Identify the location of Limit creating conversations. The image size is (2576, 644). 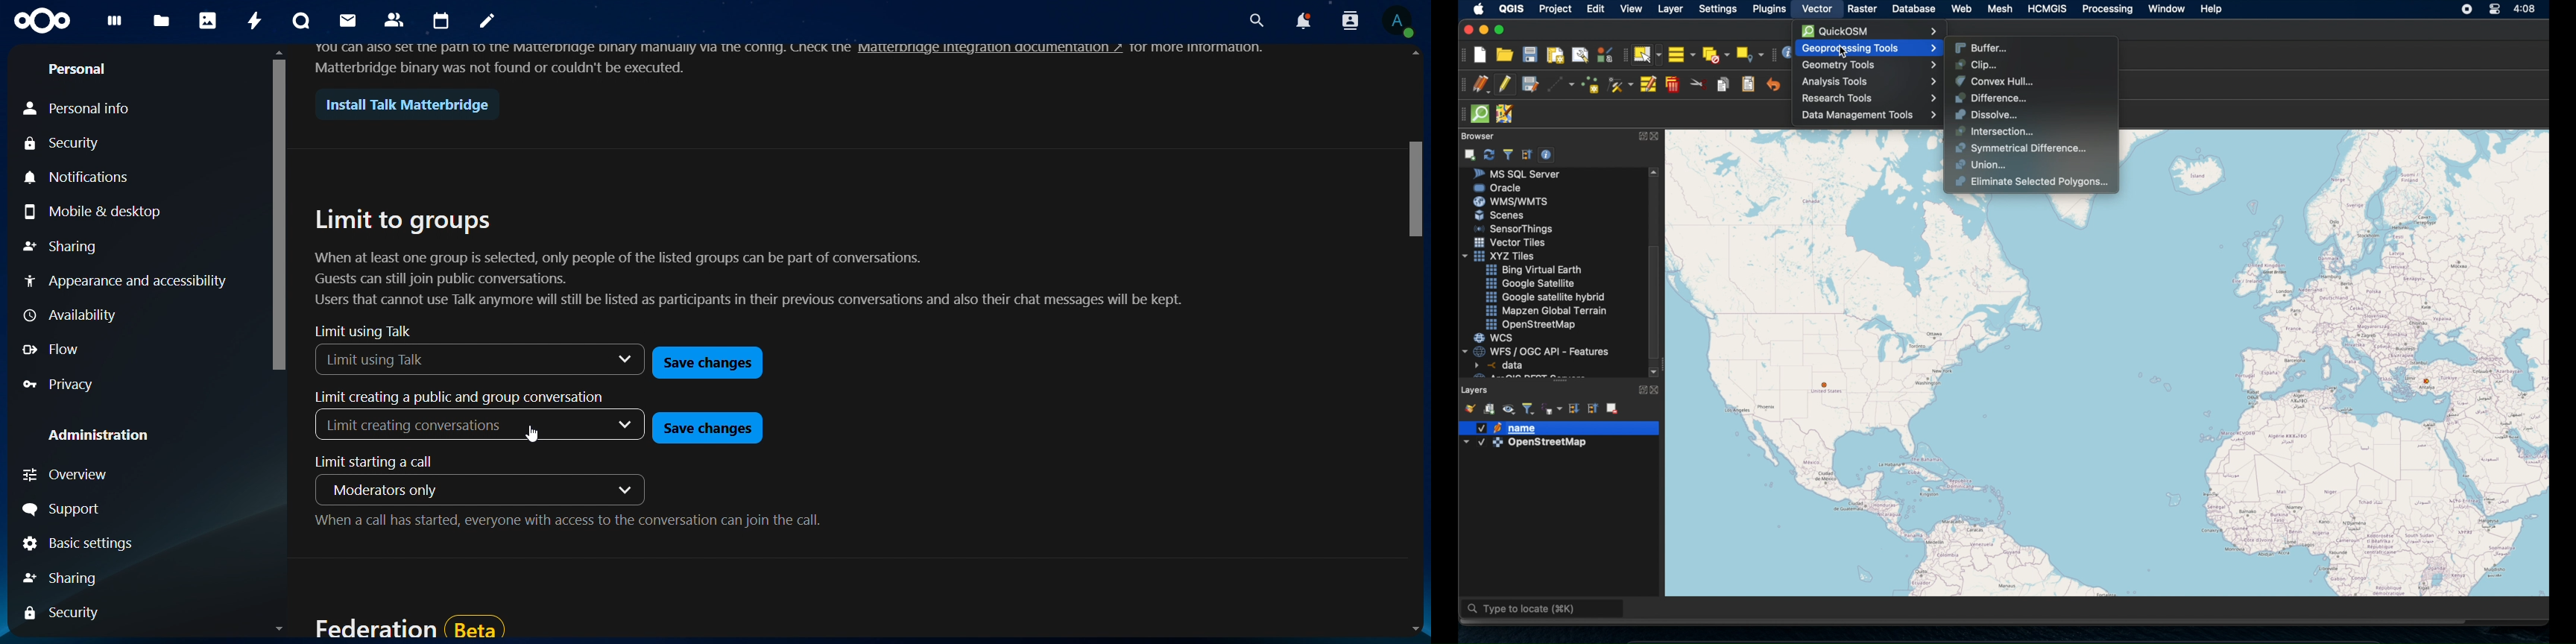
(482, 426).